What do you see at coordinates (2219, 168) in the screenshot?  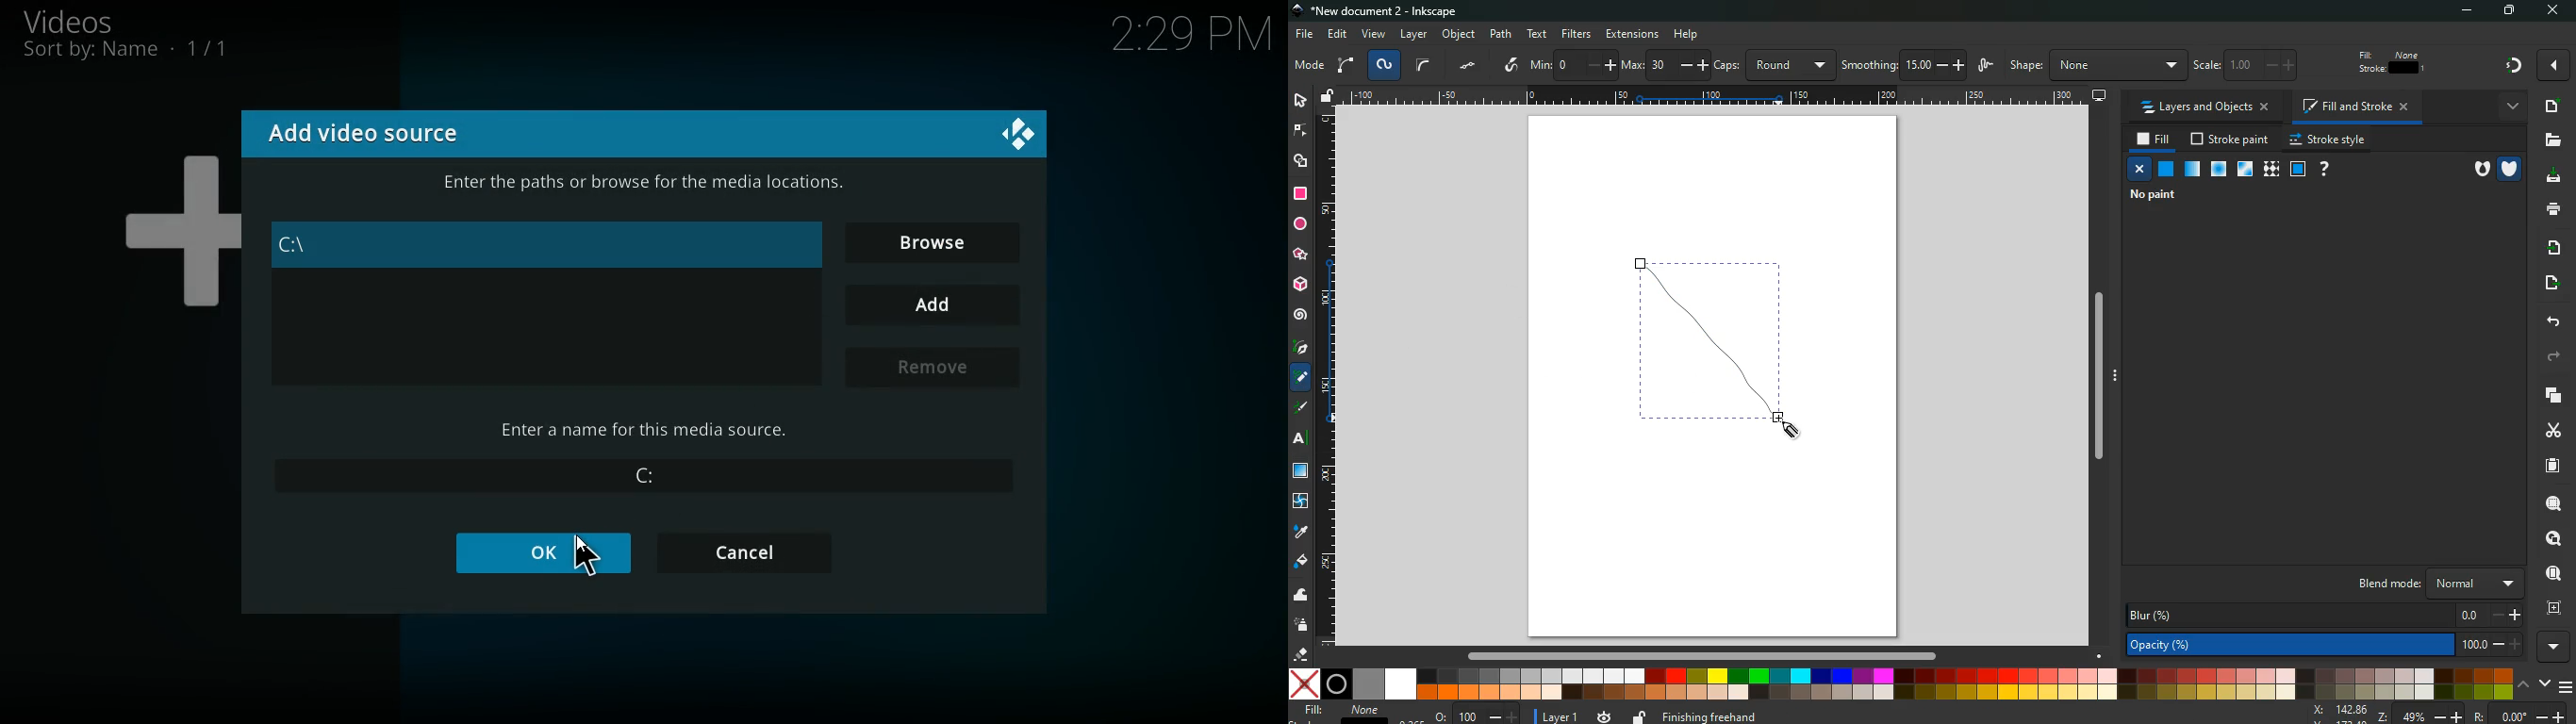 I see `ice` at bounding box center [2219, 168].